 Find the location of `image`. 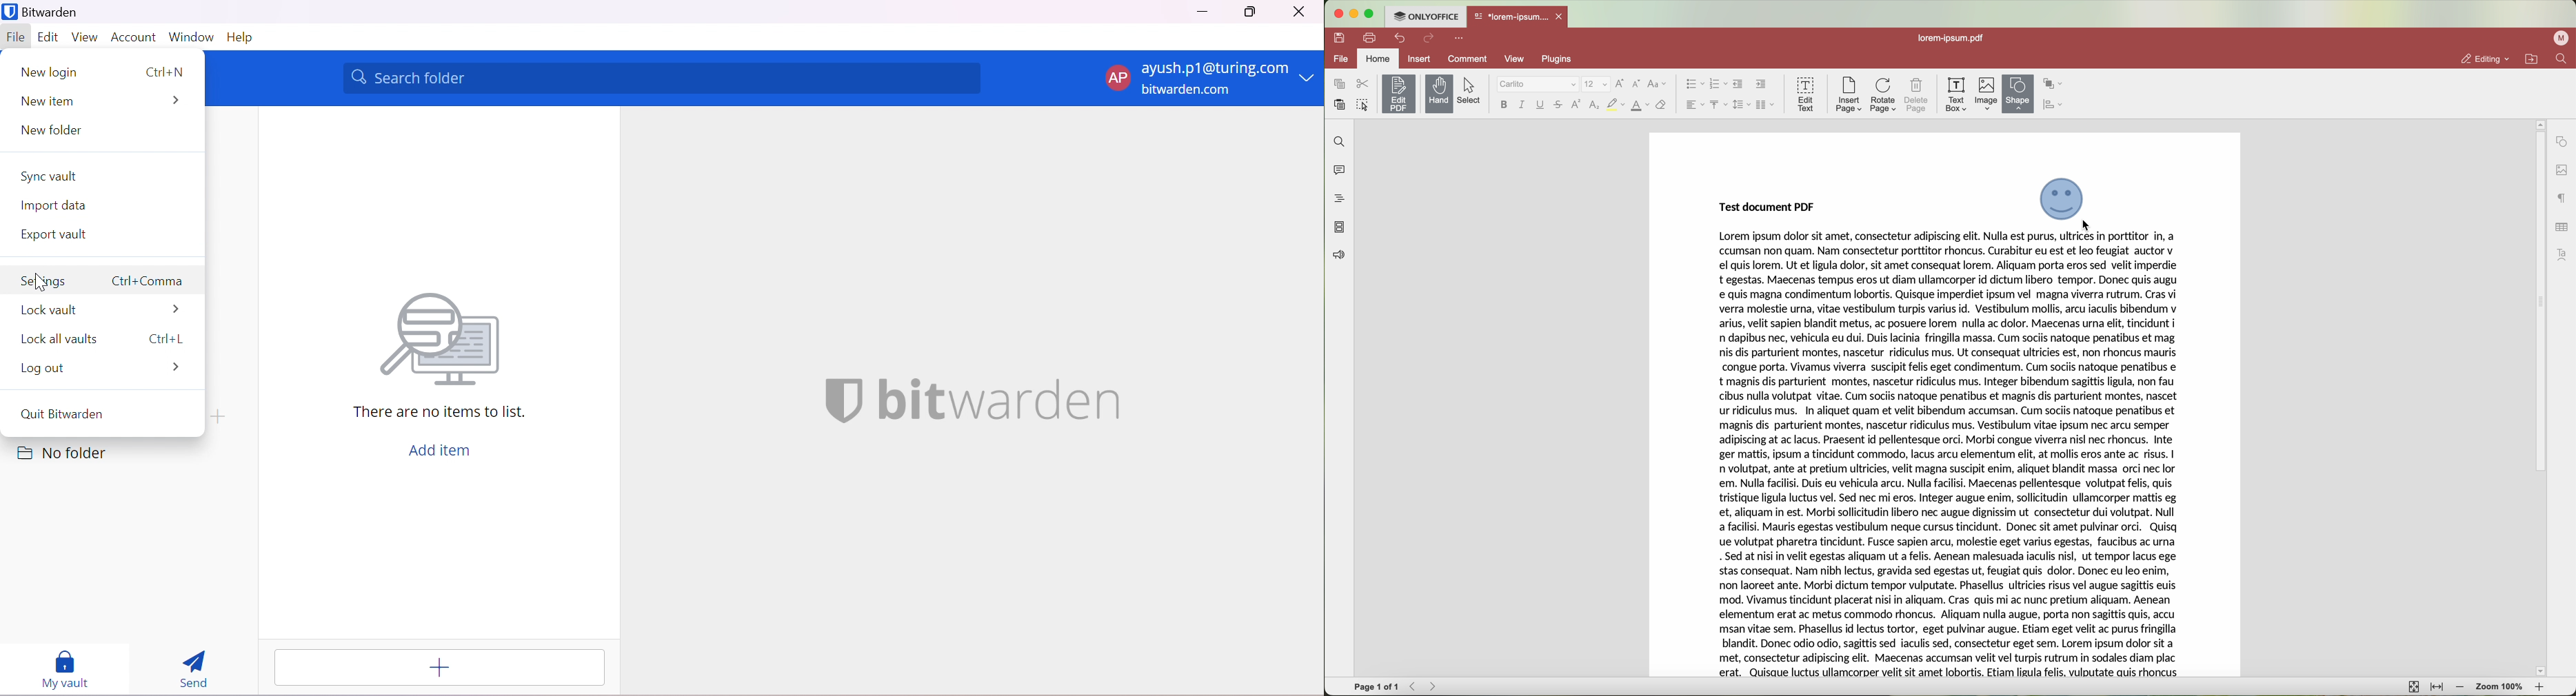

image is located at coordinates (1987, 94).